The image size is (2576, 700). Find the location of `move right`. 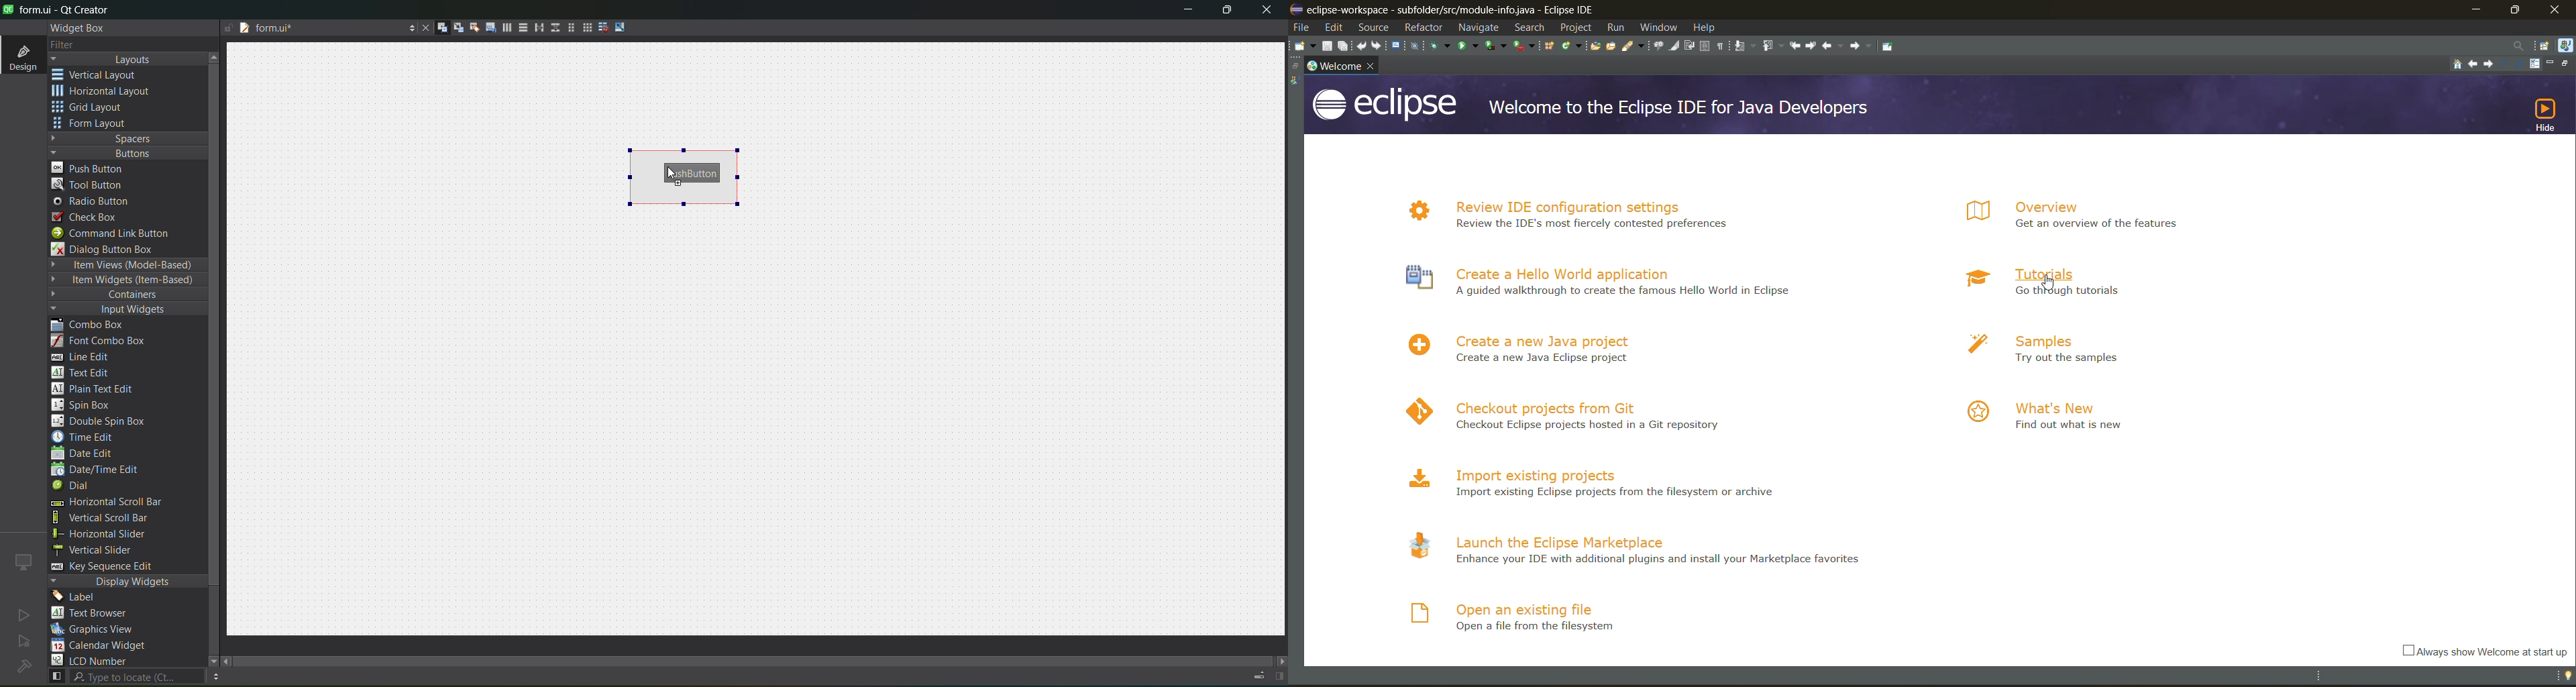

move right is located at coordinates (1280, 662).